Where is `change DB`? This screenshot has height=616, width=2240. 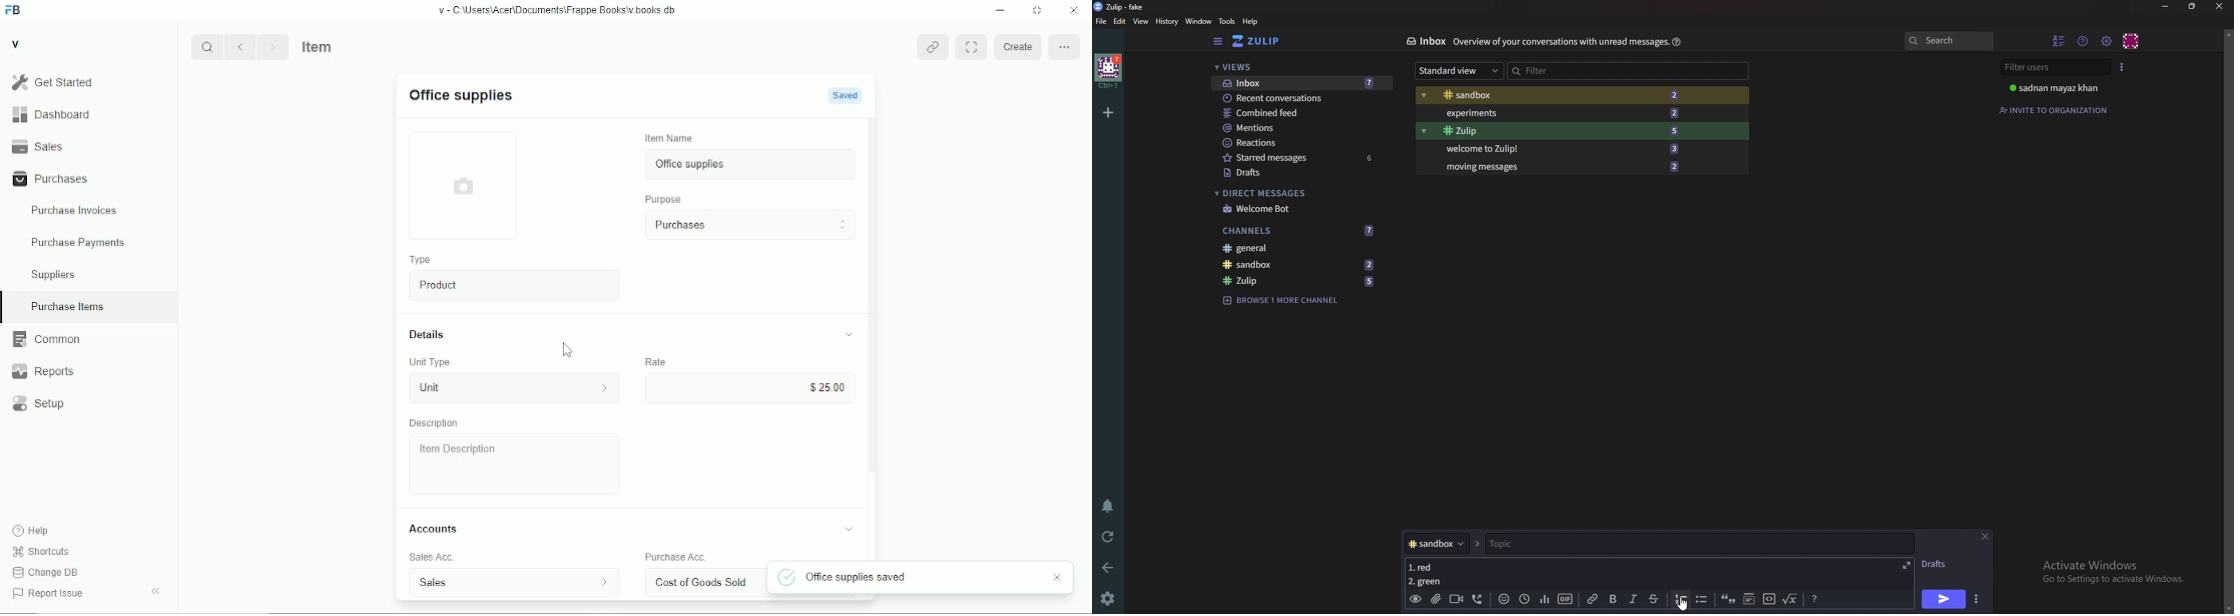
change DB is located at coordinates (45, 572).